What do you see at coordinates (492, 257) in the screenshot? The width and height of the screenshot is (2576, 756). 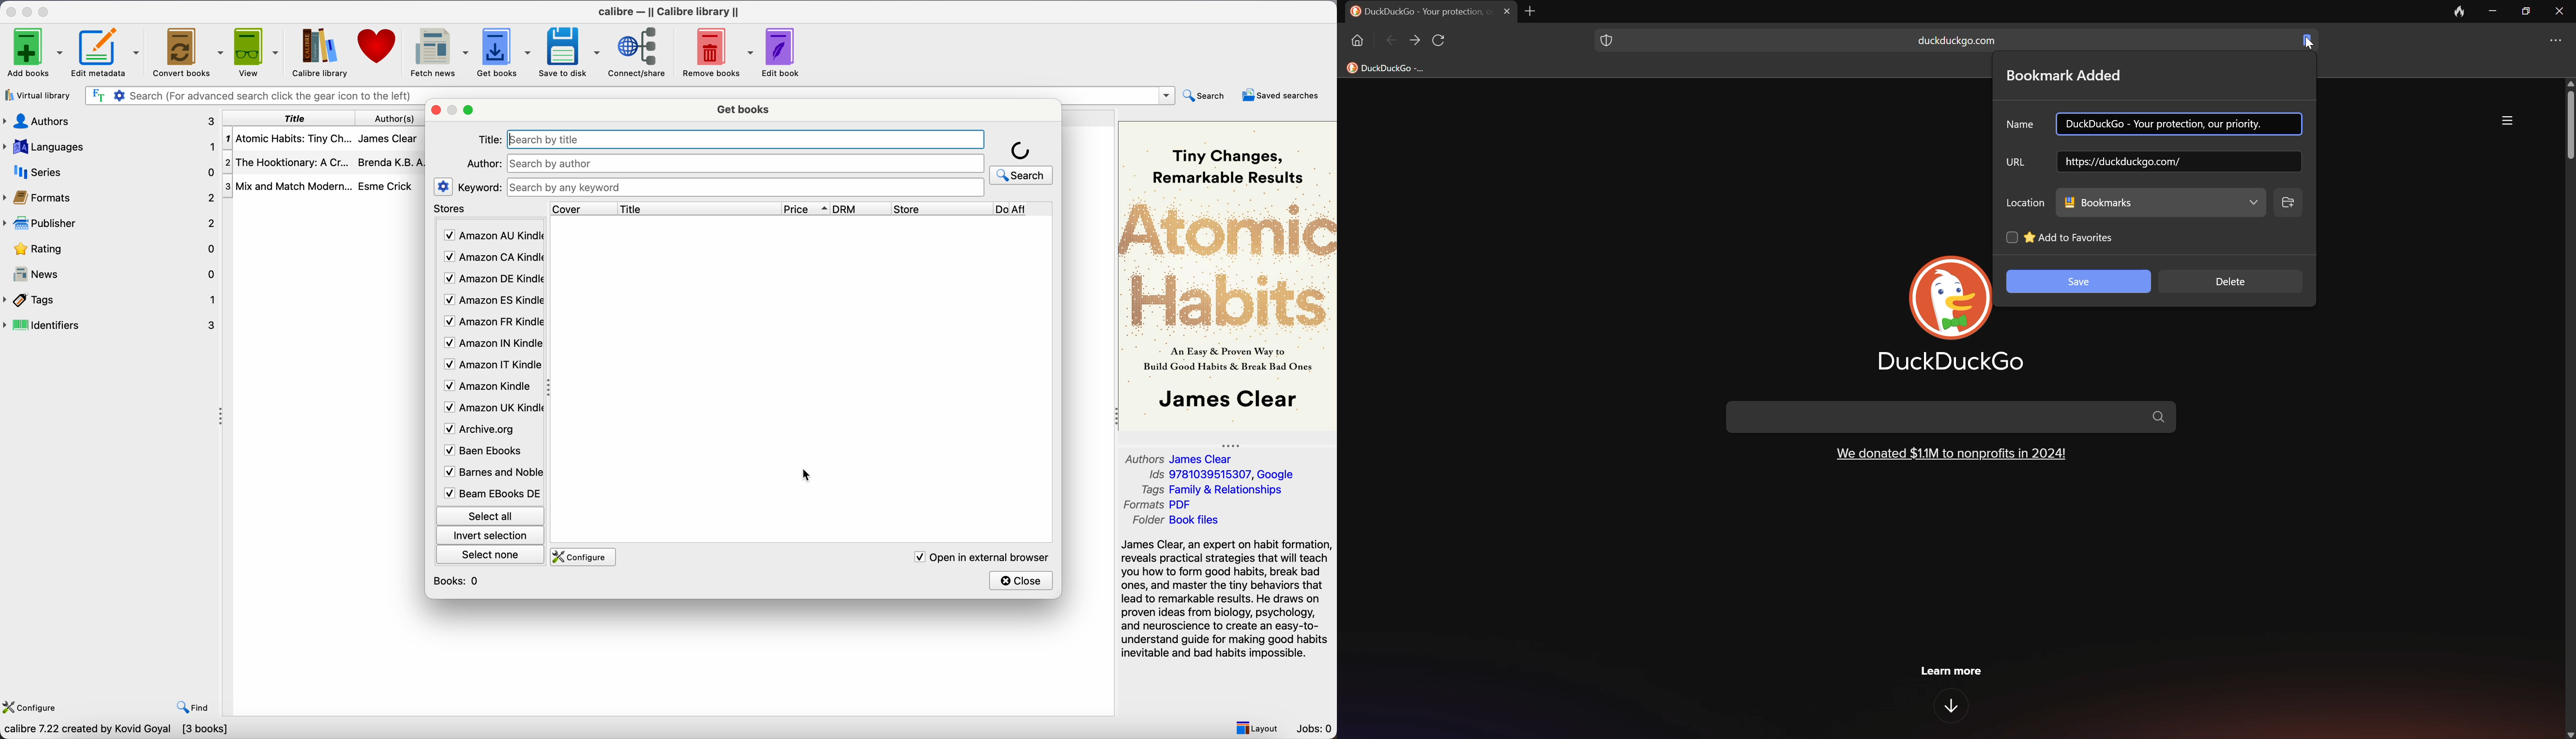 I see `Amazon CA Kindle` at bounding box center [492, 257].